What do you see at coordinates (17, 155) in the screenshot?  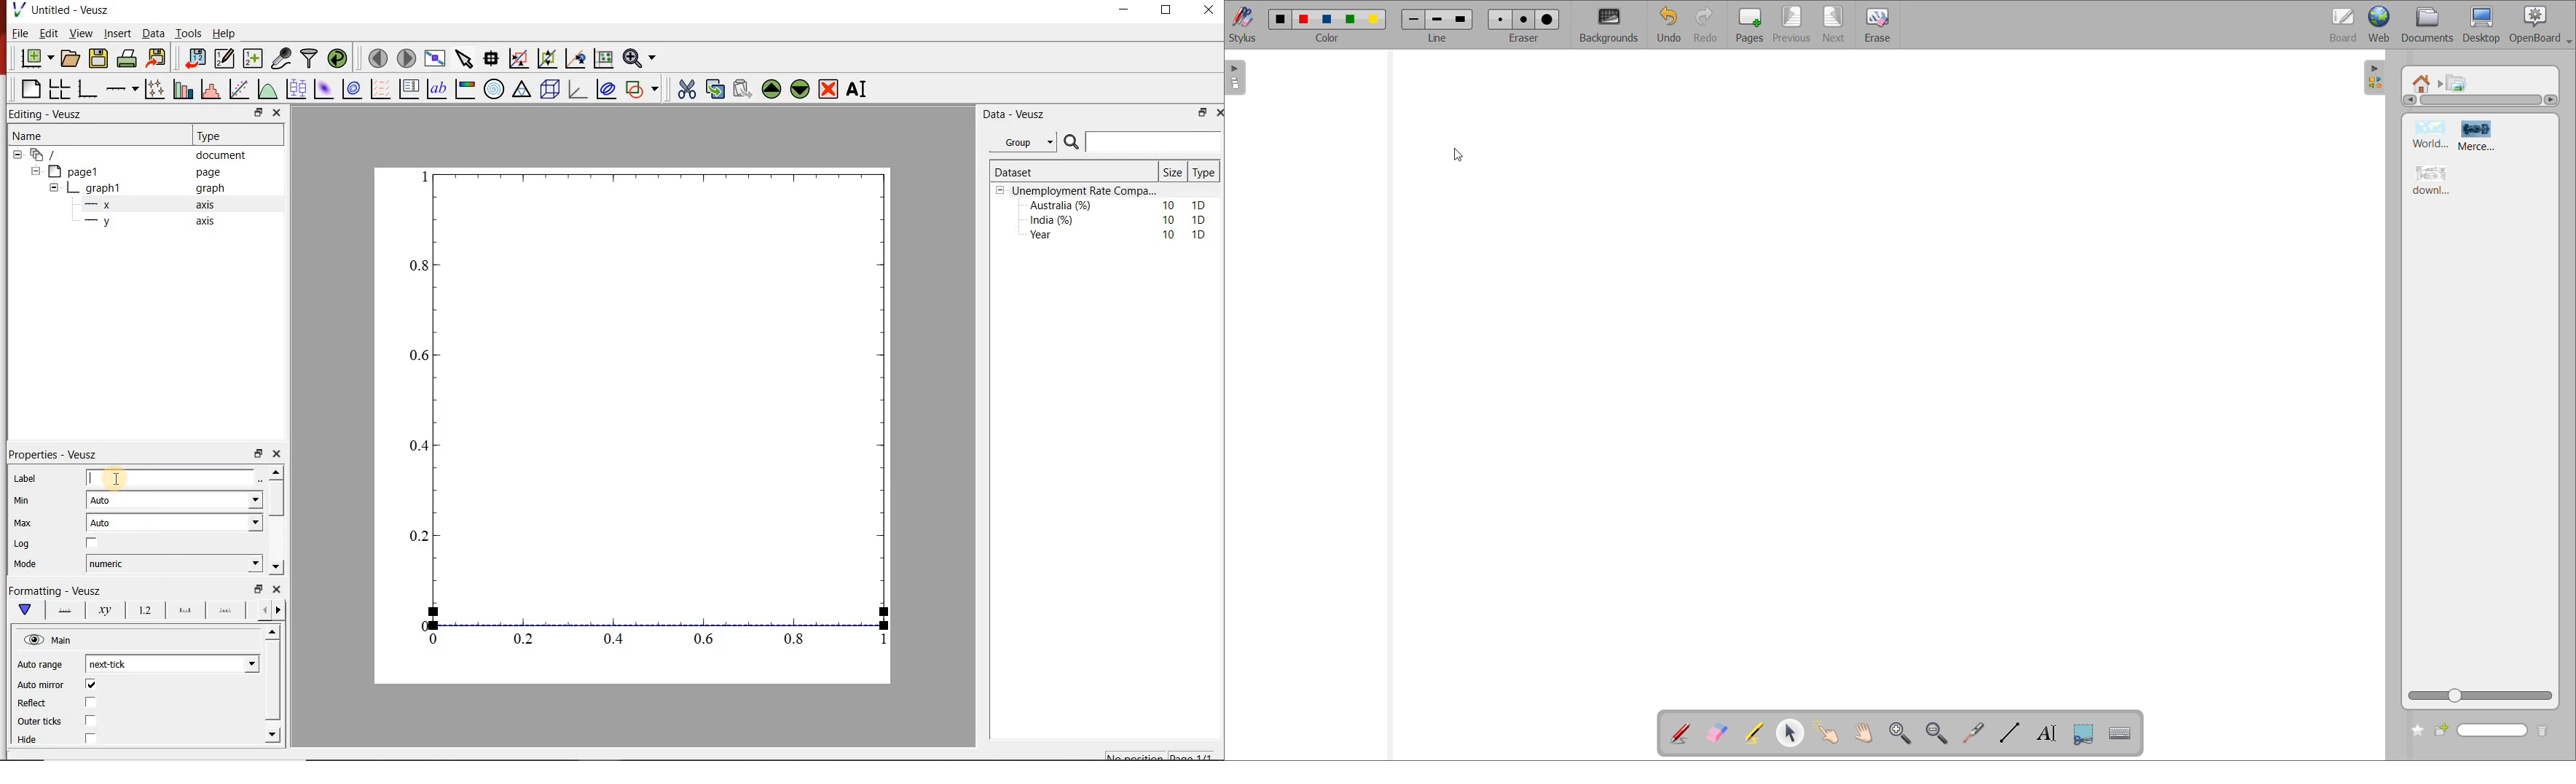 I see `collapse` at bounding box center [17, 155].